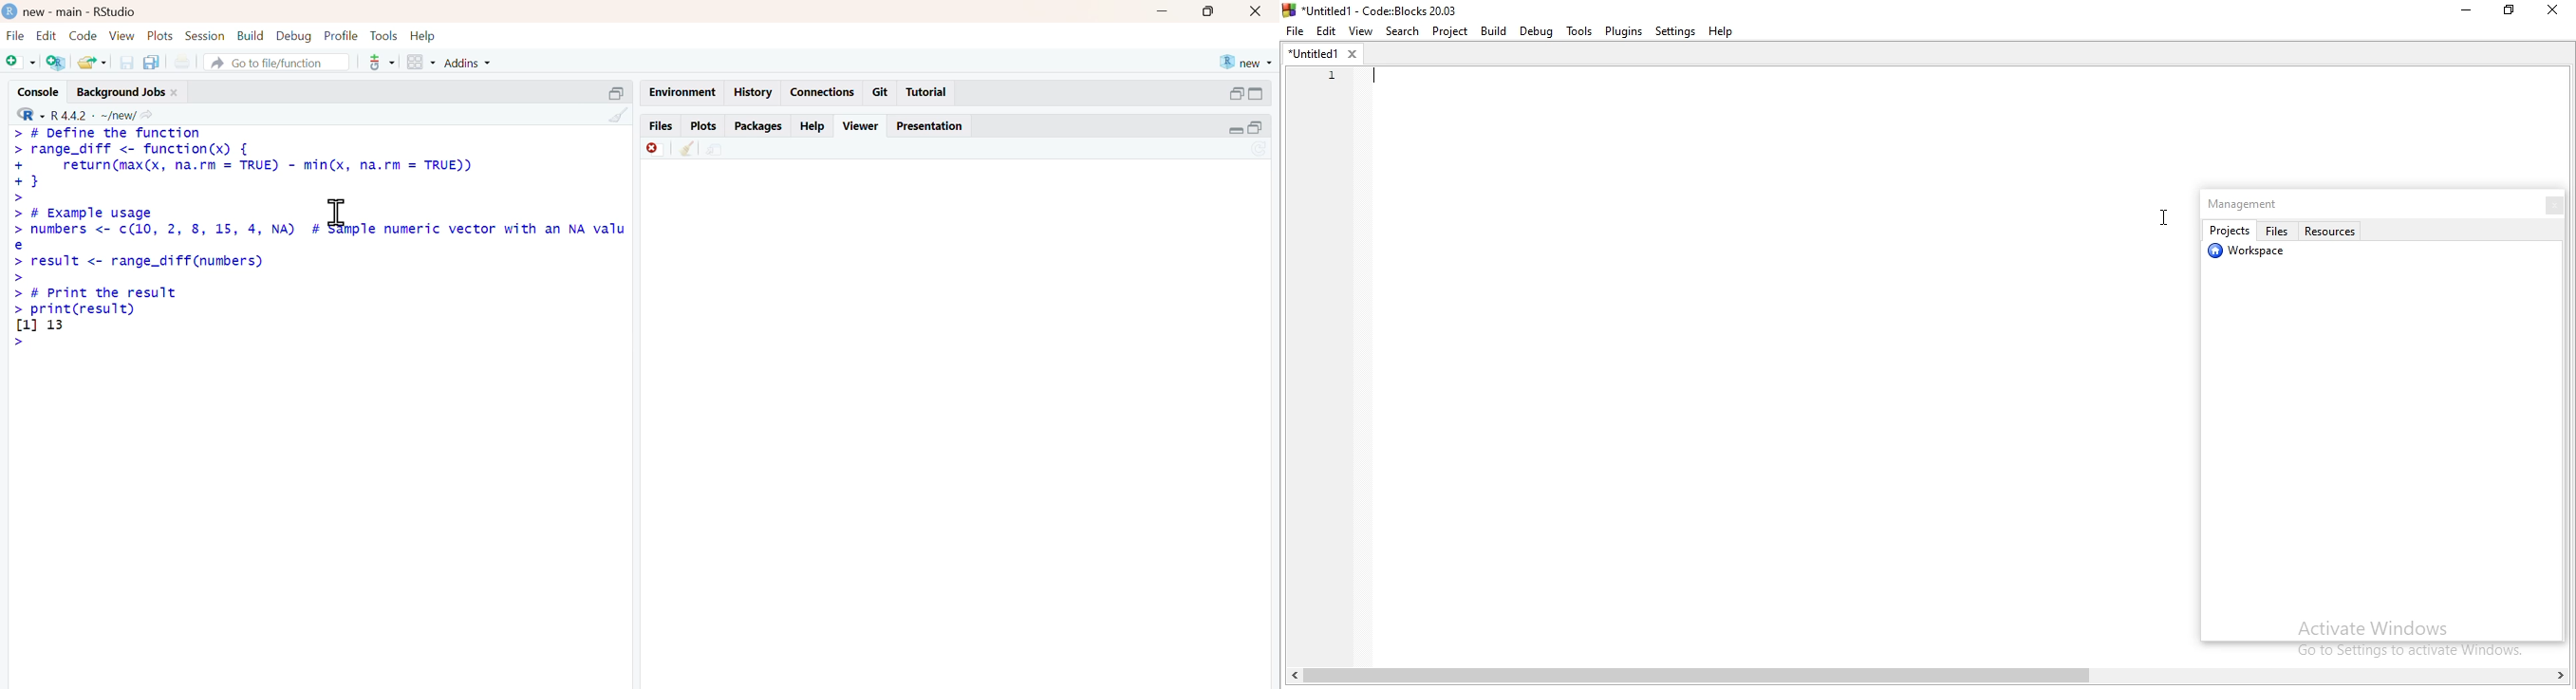  I want to click on debug, so click(295, 37).